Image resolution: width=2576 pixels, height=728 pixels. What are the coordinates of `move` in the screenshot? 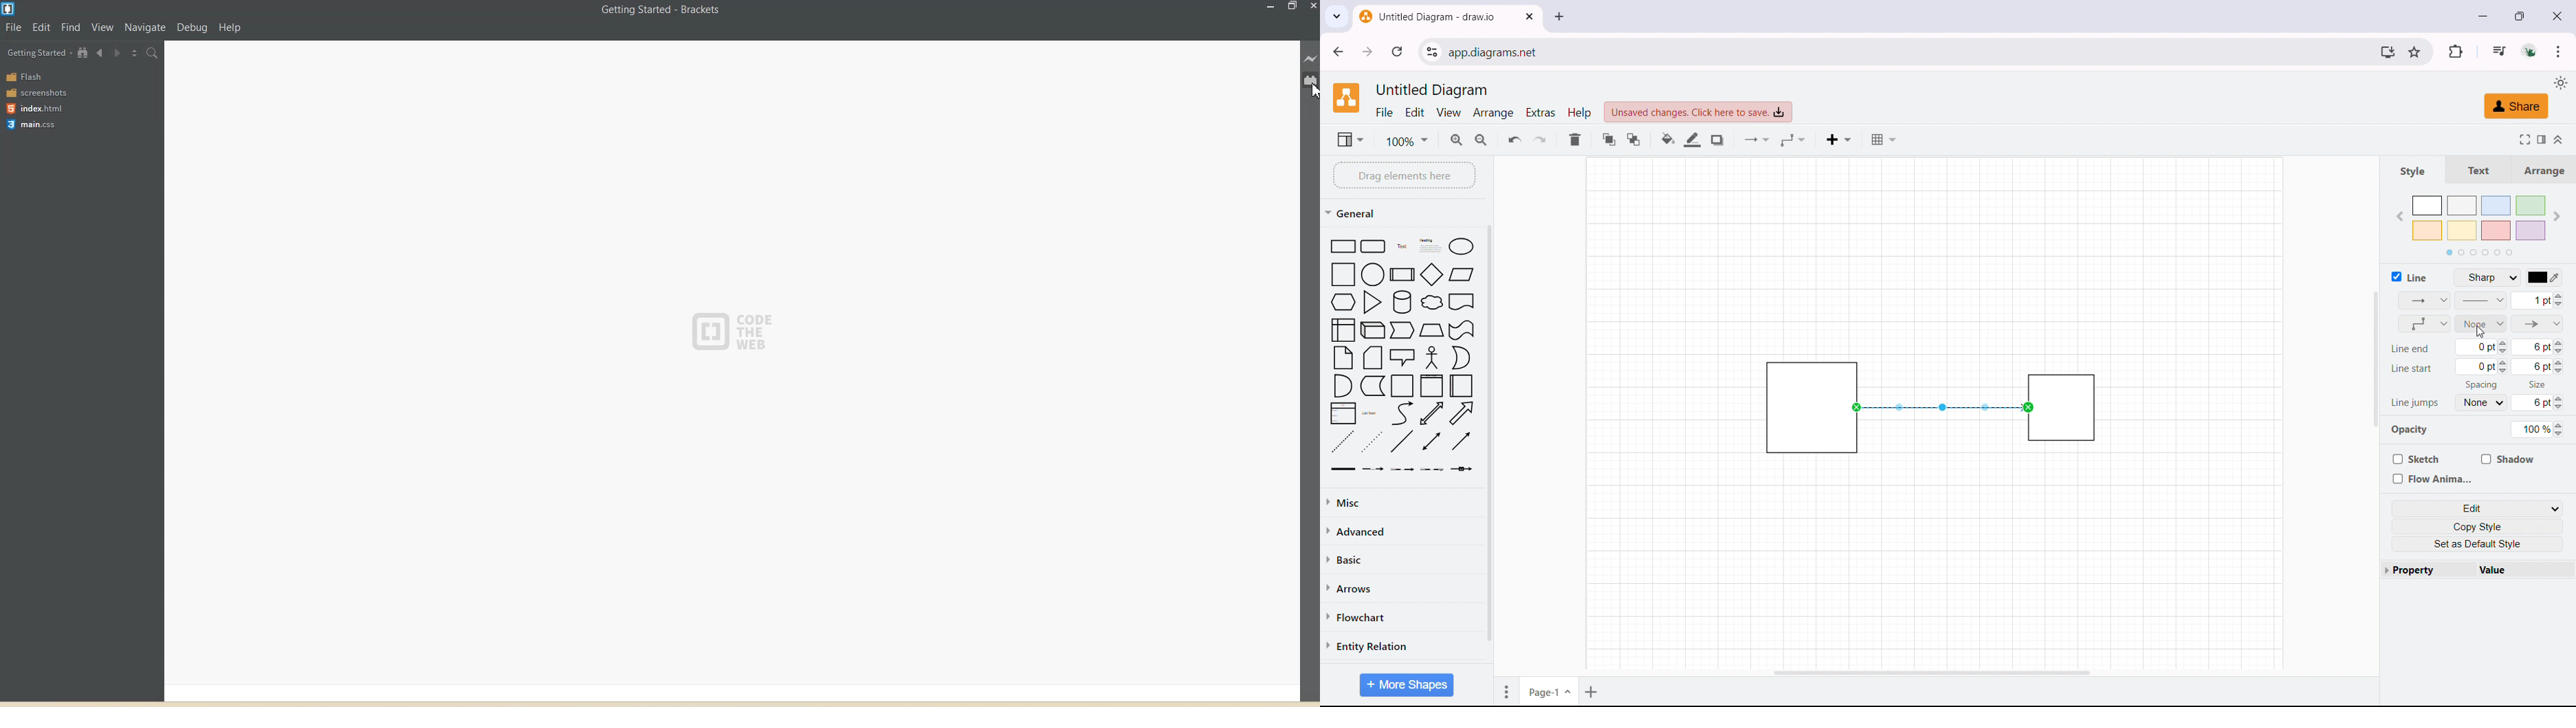 It's located at (1504, 691).